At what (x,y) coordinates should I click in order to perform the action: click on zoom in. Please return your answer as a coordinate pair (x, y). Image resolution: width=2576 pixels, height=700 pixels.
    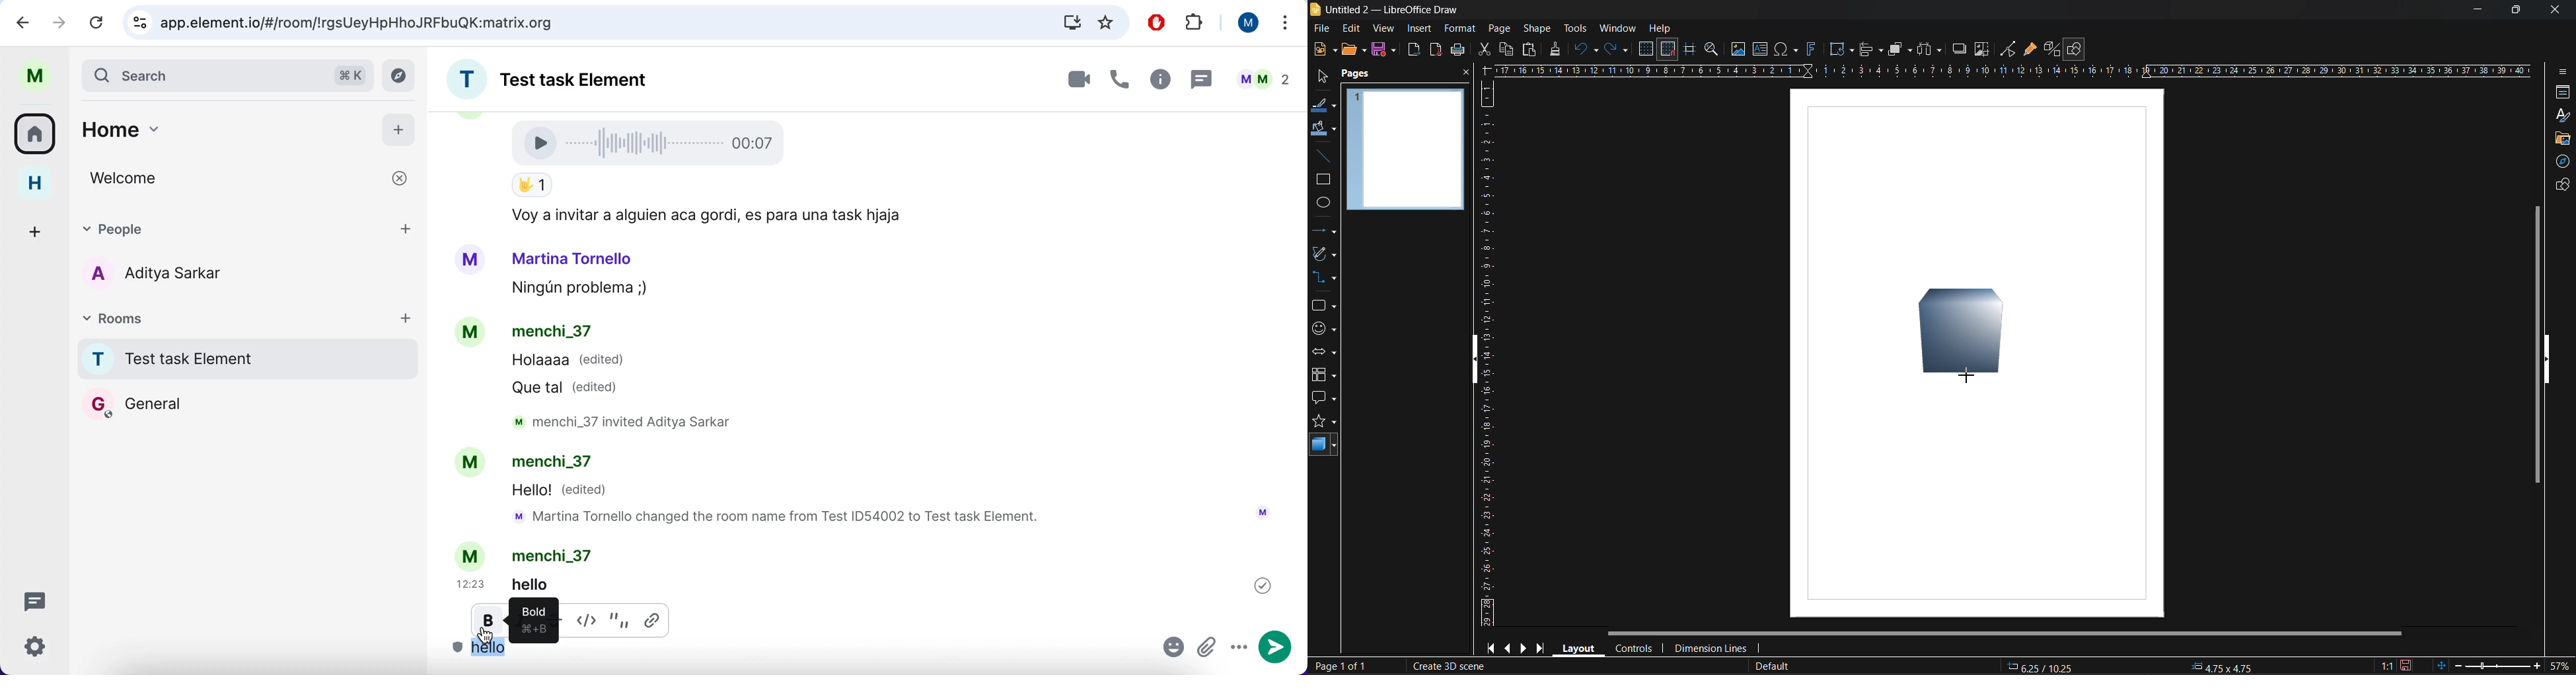
    Looking at the image, I should click on (2537, 666).